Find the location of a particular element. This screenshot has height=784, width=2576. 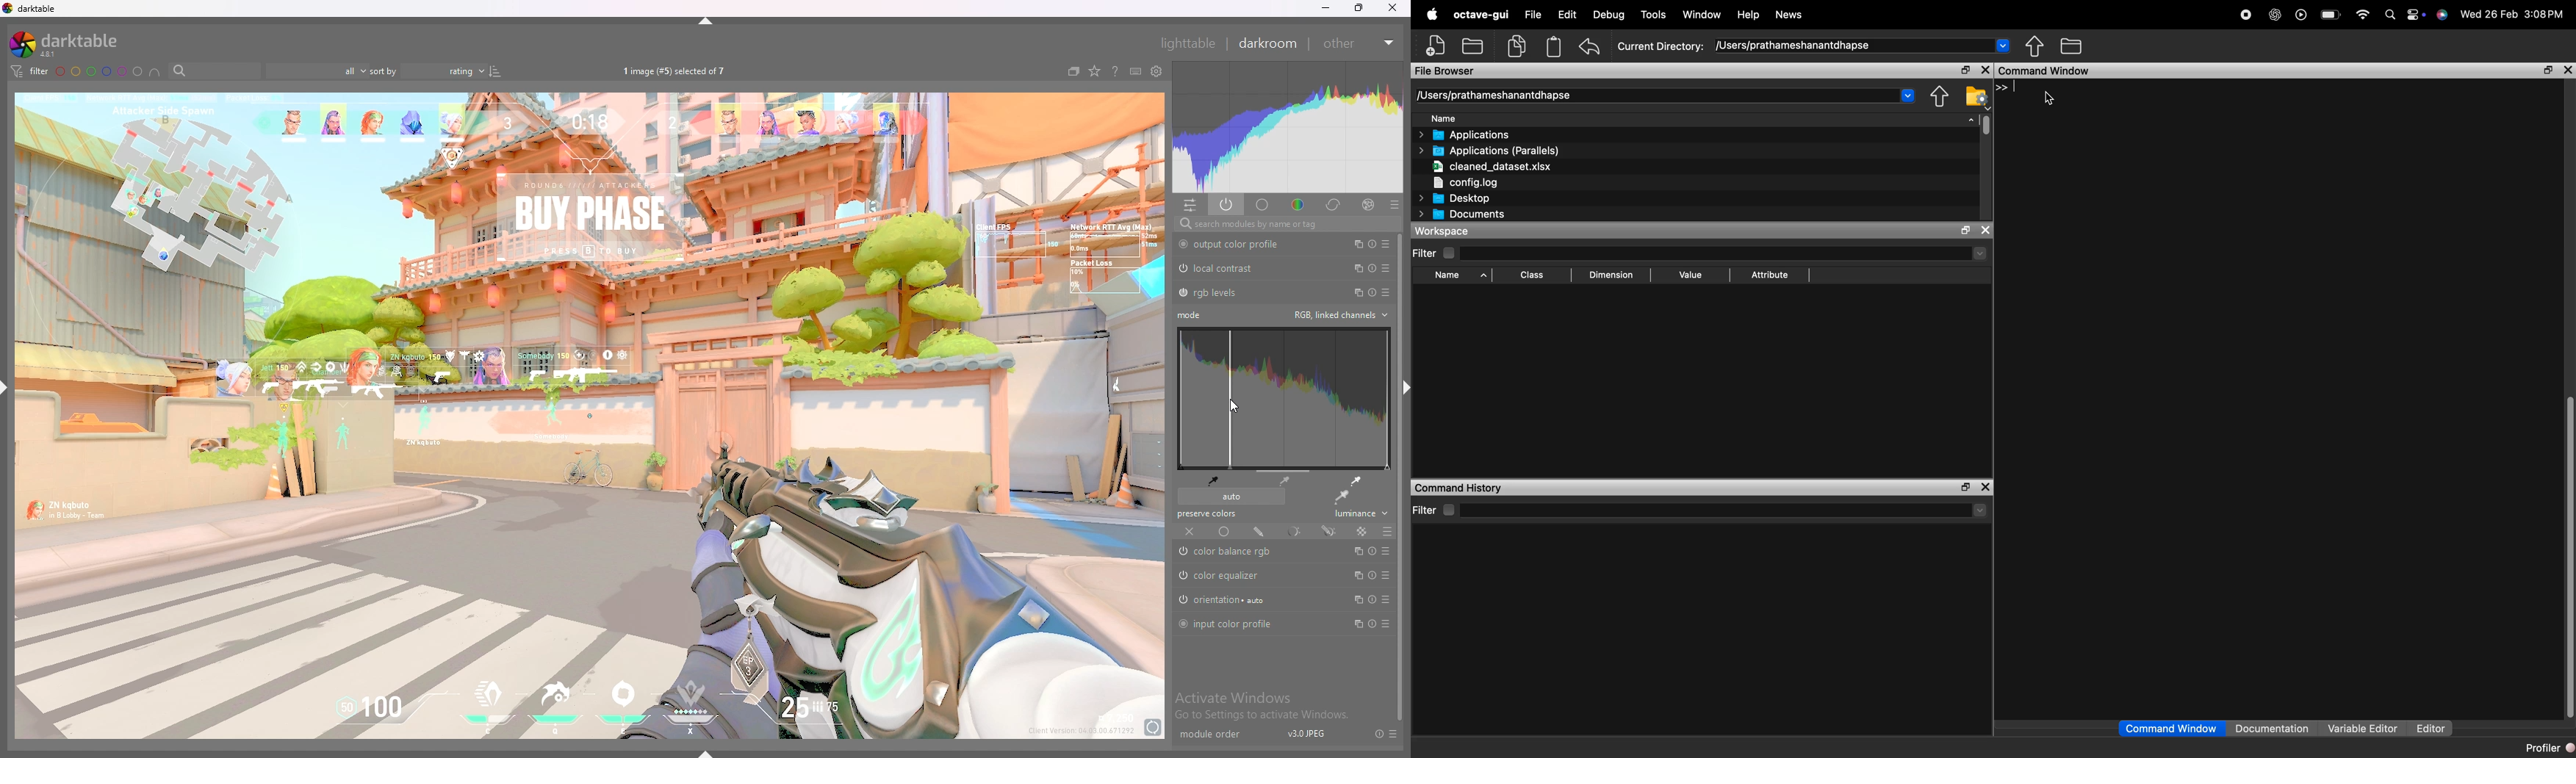

help is located at coordinates (1115, 71).